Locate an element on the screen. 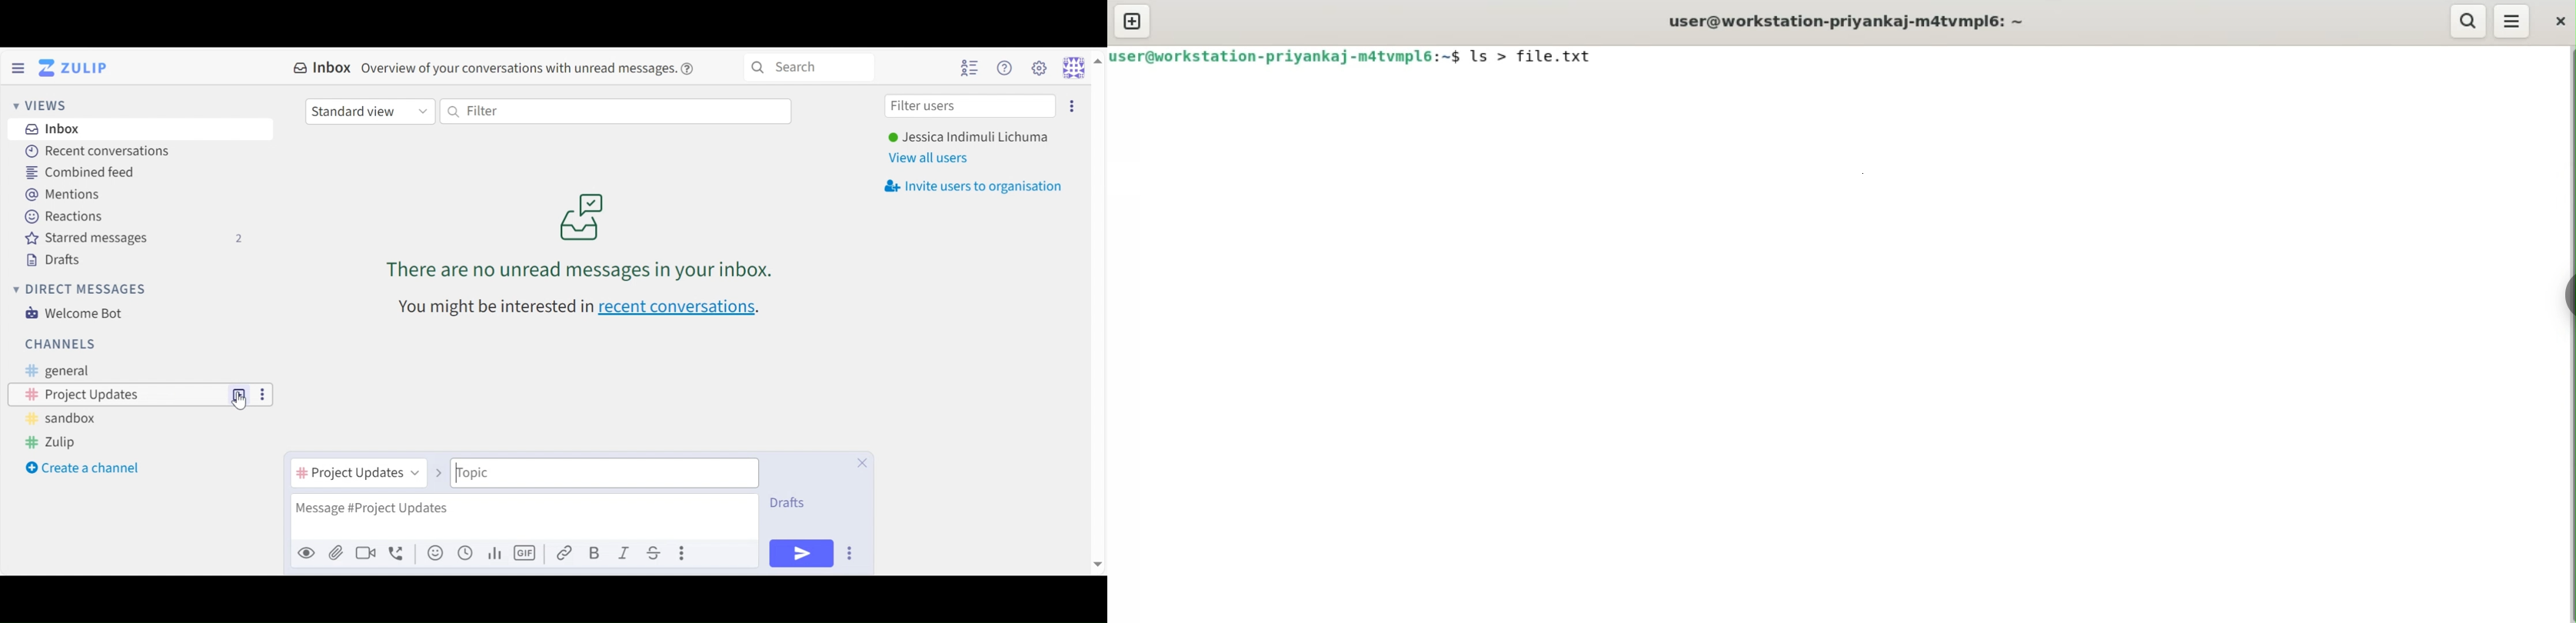  Preview is located at coordinates (306, 552).